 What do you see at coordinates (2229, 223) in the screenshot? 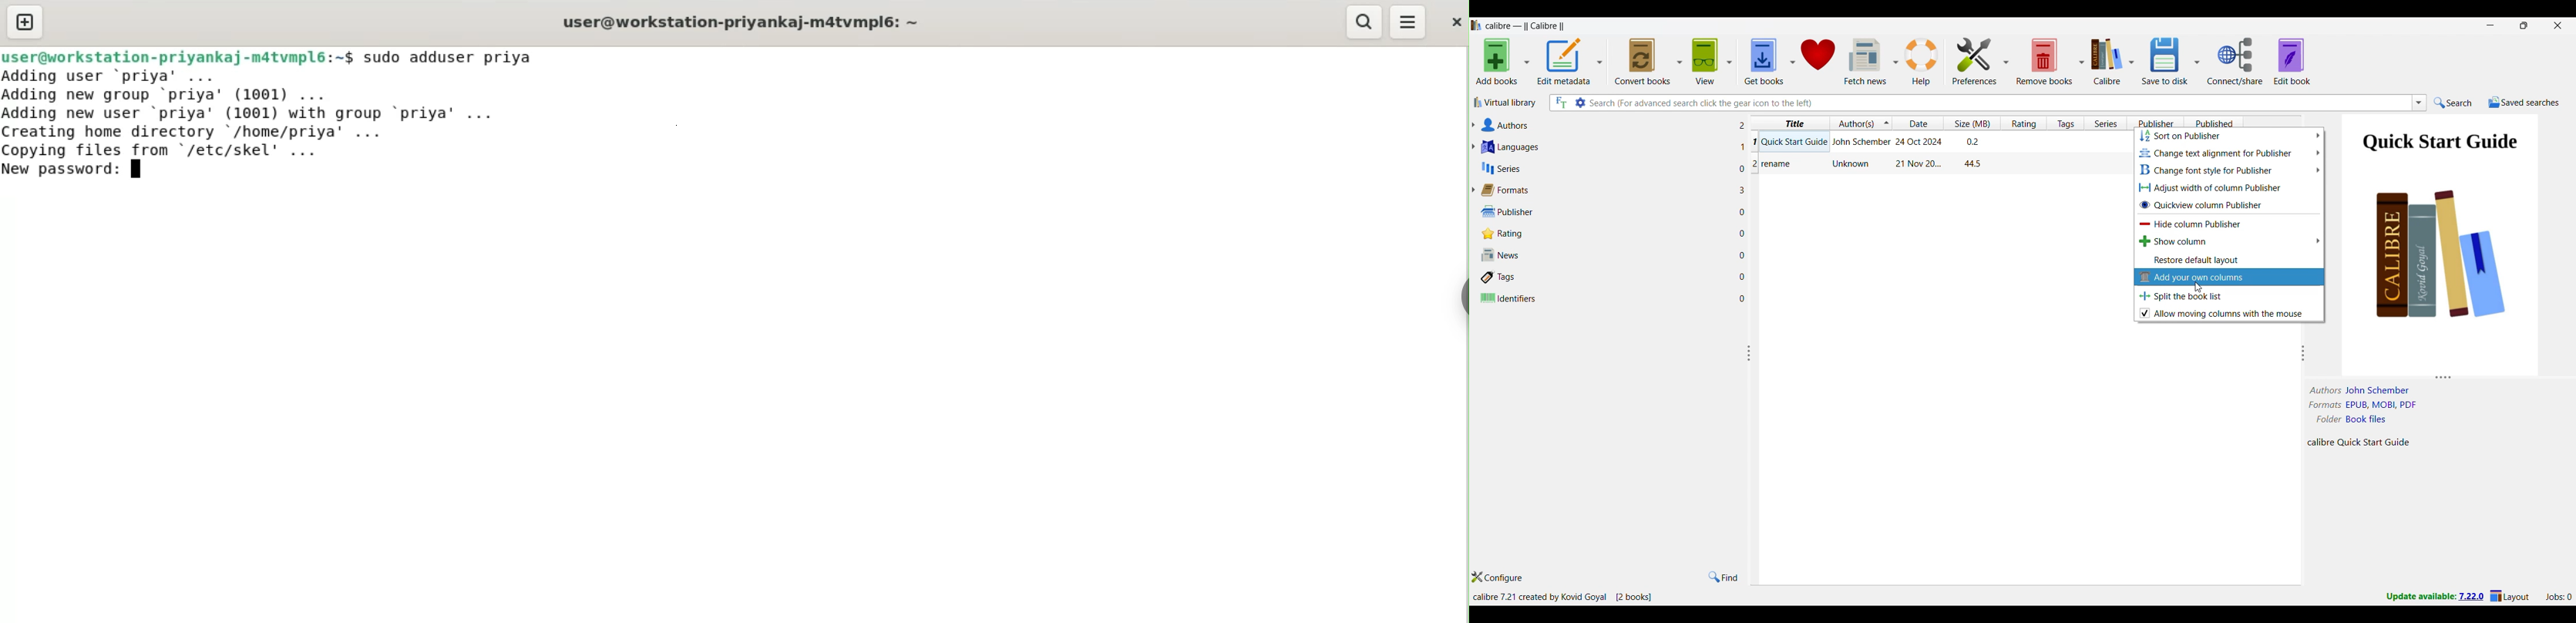
I see `Hide column publisher` at bounding box center [2229, 223].